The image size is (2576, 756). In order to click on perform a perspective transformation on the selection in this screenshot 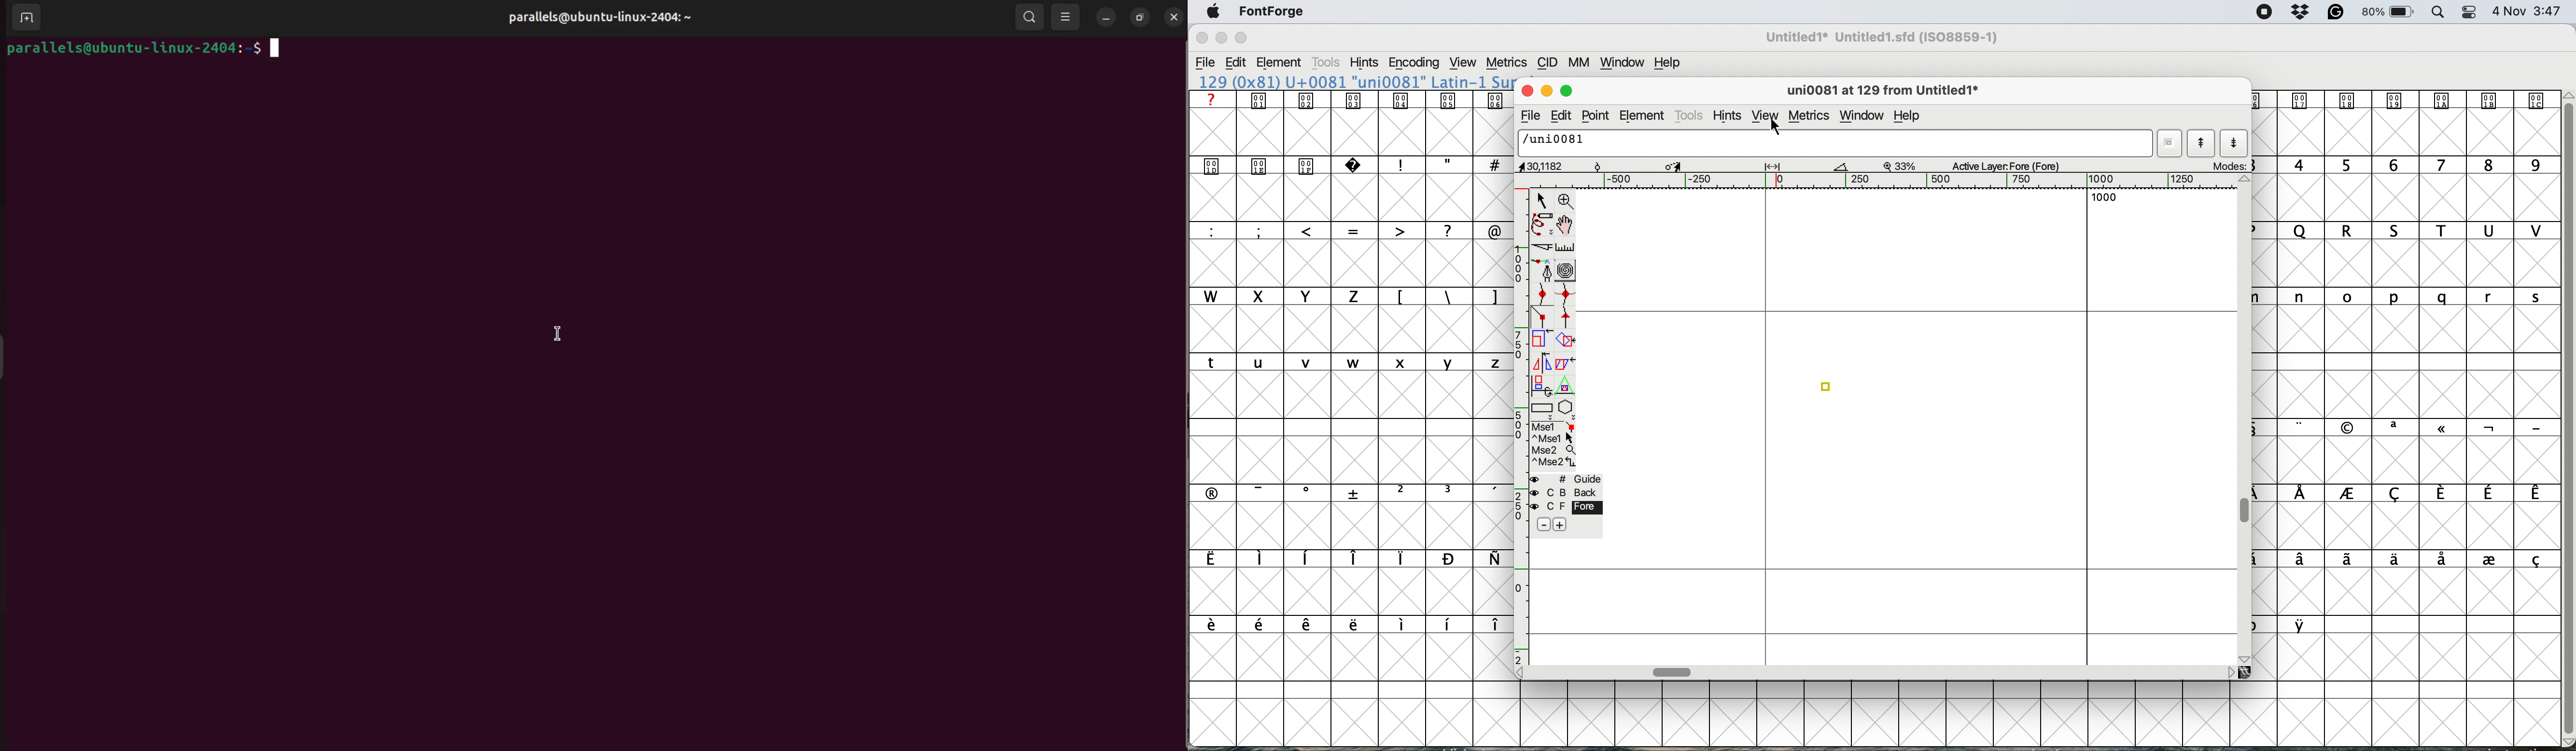, I will do `click(1565, 384)`.